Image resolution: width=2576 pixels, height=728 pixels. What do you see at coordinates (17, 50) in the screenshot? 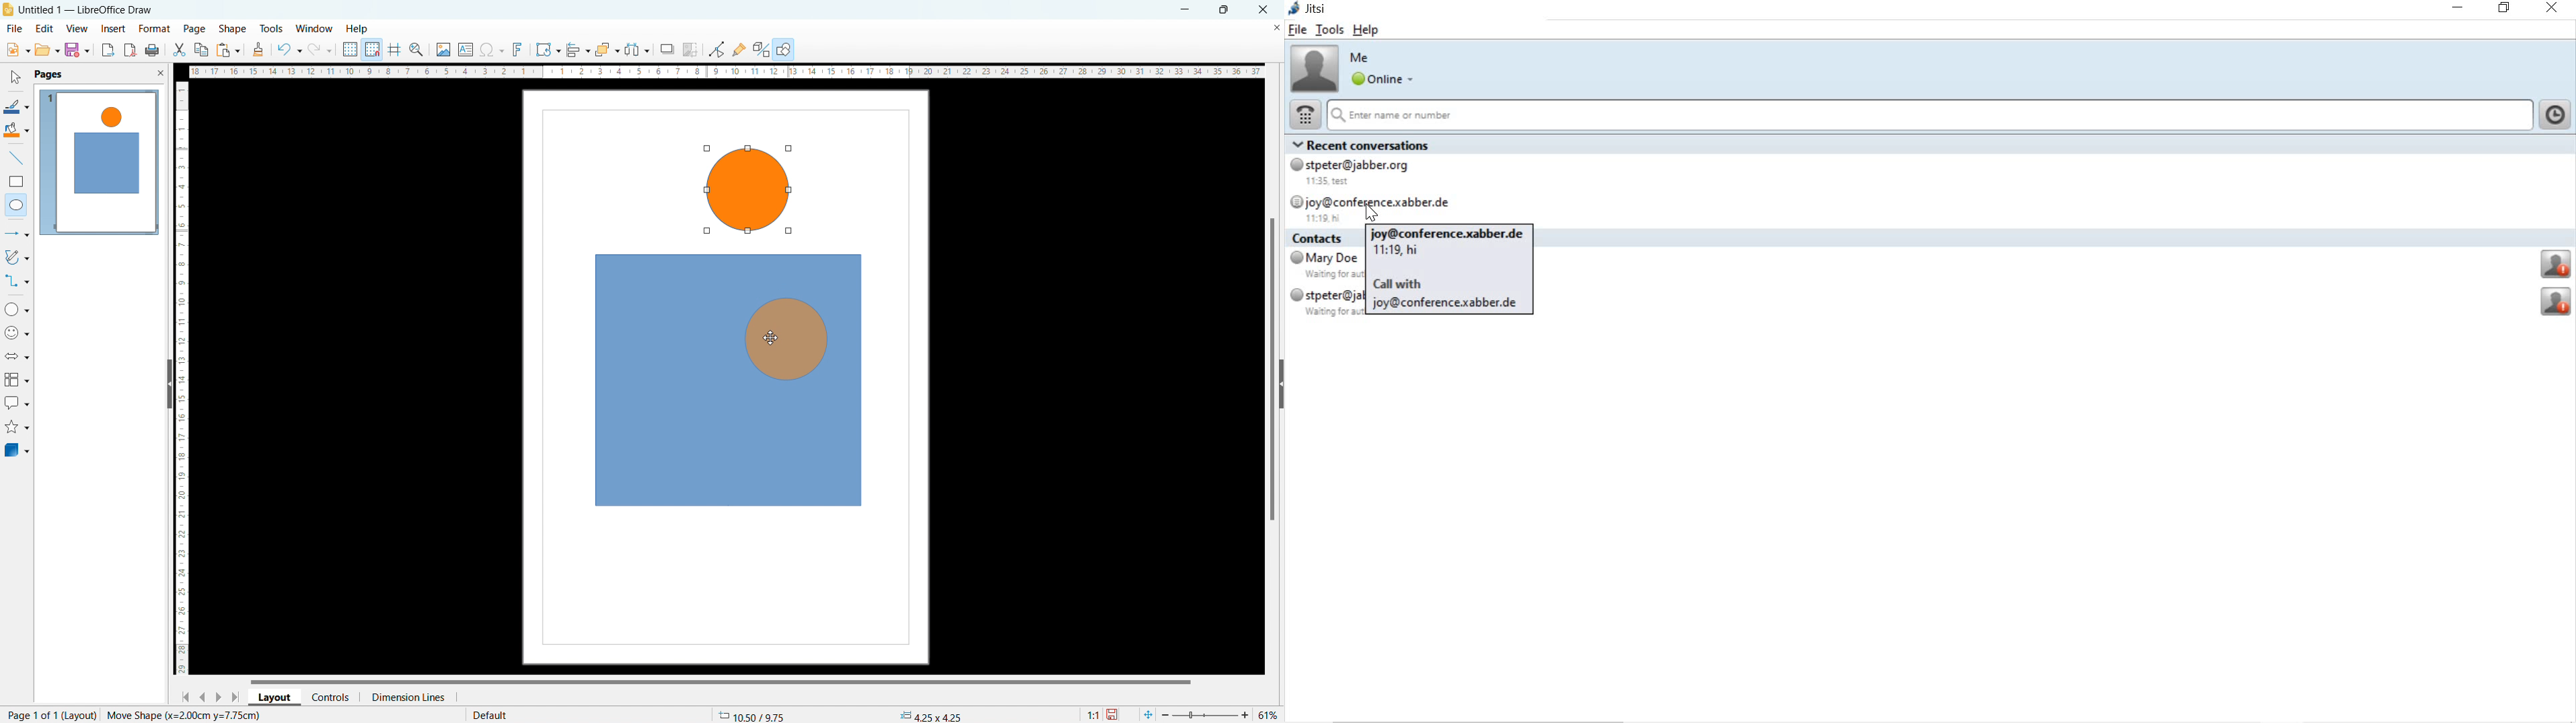
I see `new` at bounding box center [17, 50].